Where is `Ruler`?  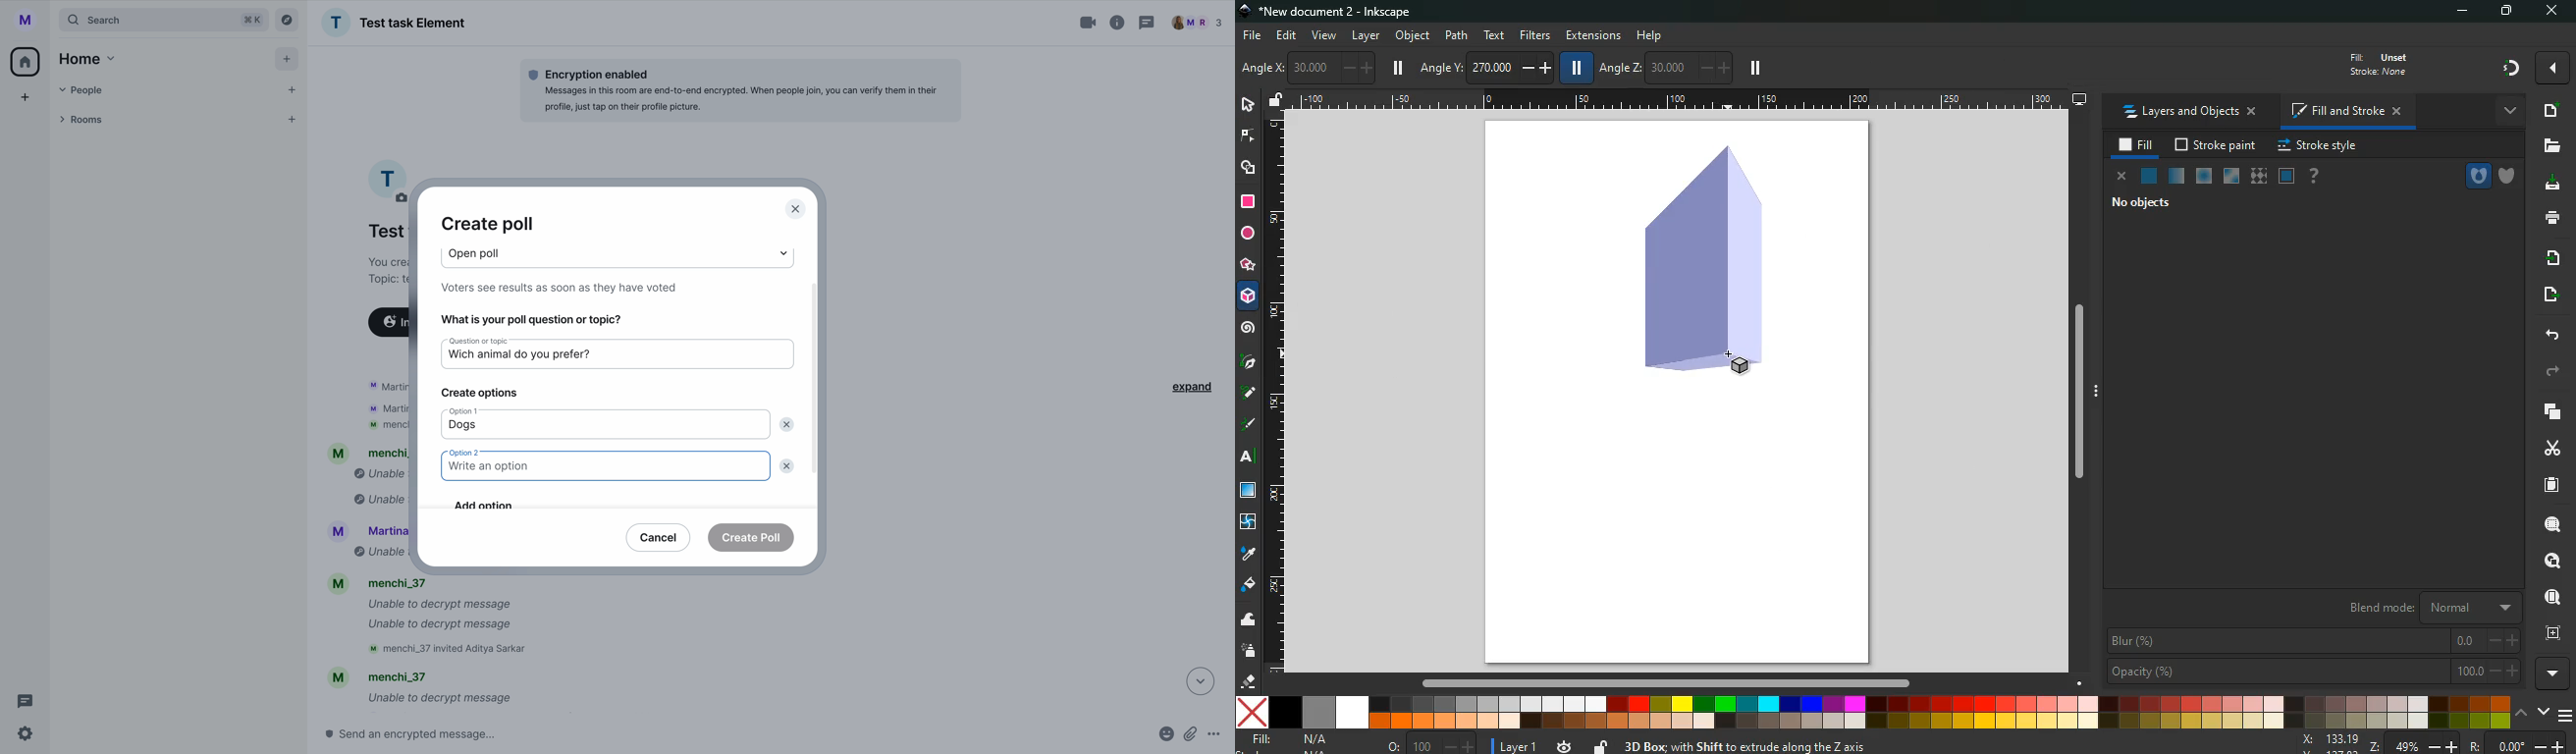
Ruler is located at coordinates (1273, 393).